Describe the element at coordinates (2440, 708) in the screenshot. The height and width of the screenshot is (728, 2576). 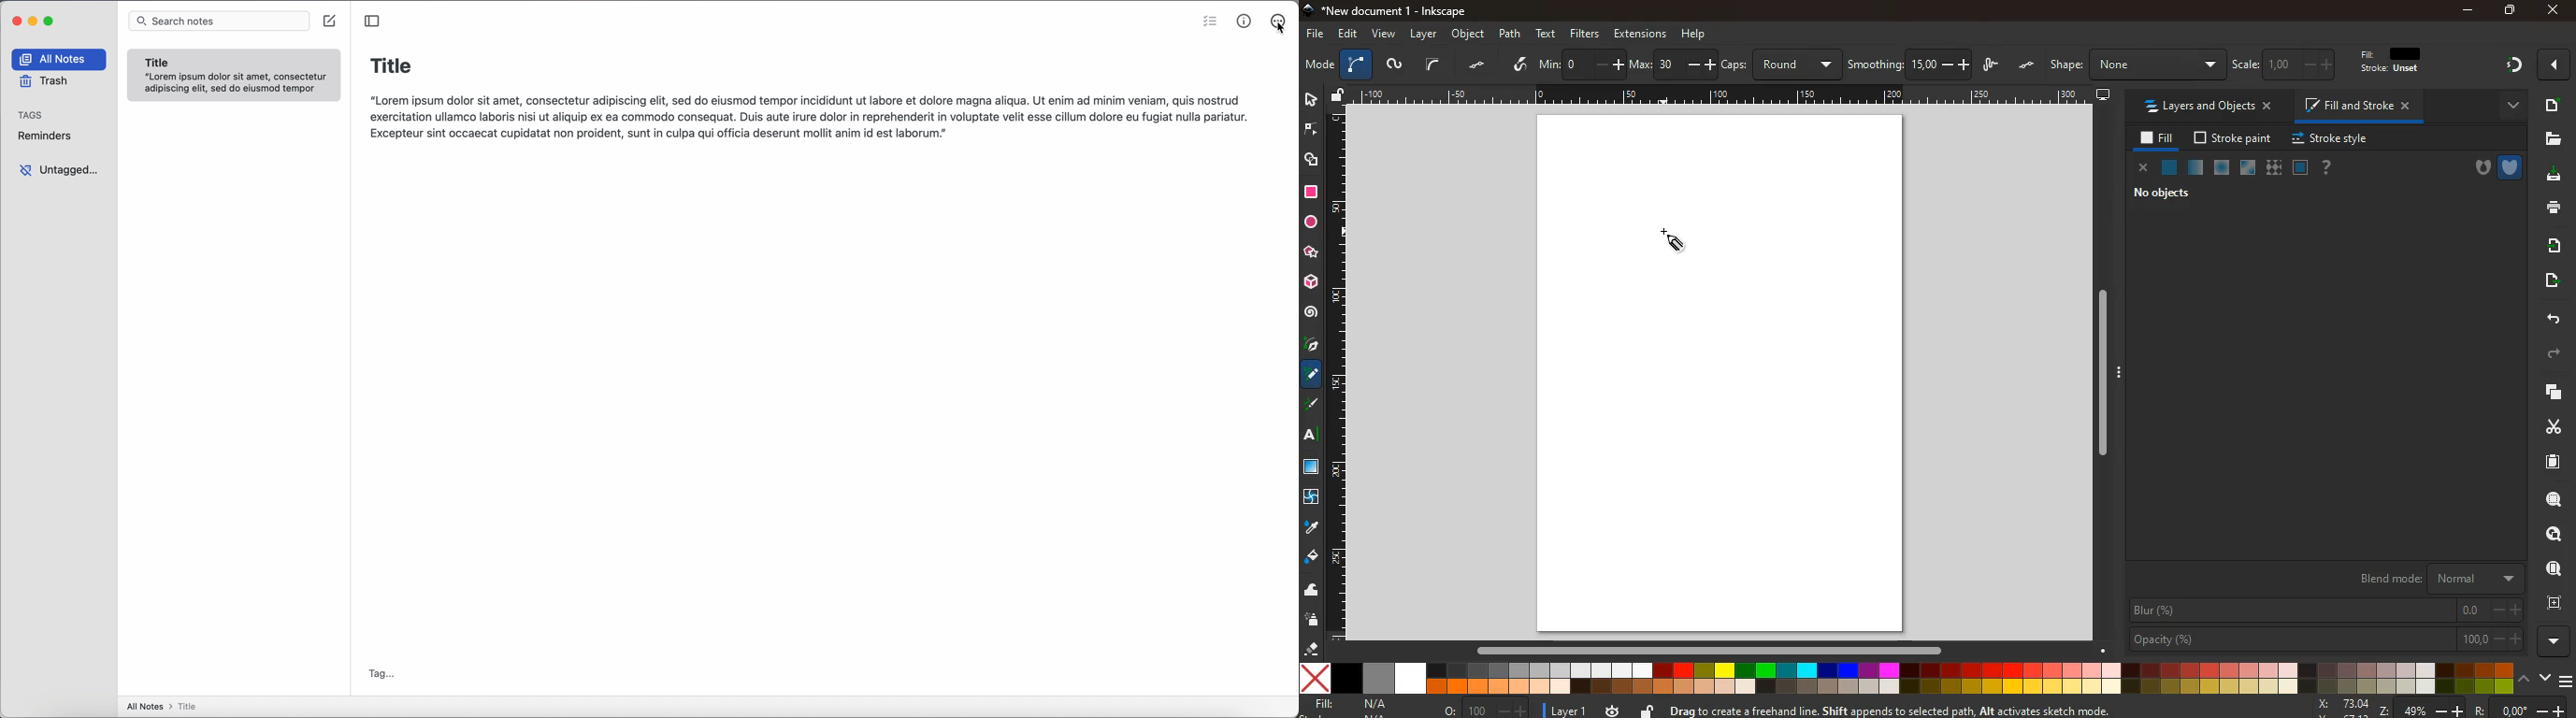
I see `zoom` at that location.